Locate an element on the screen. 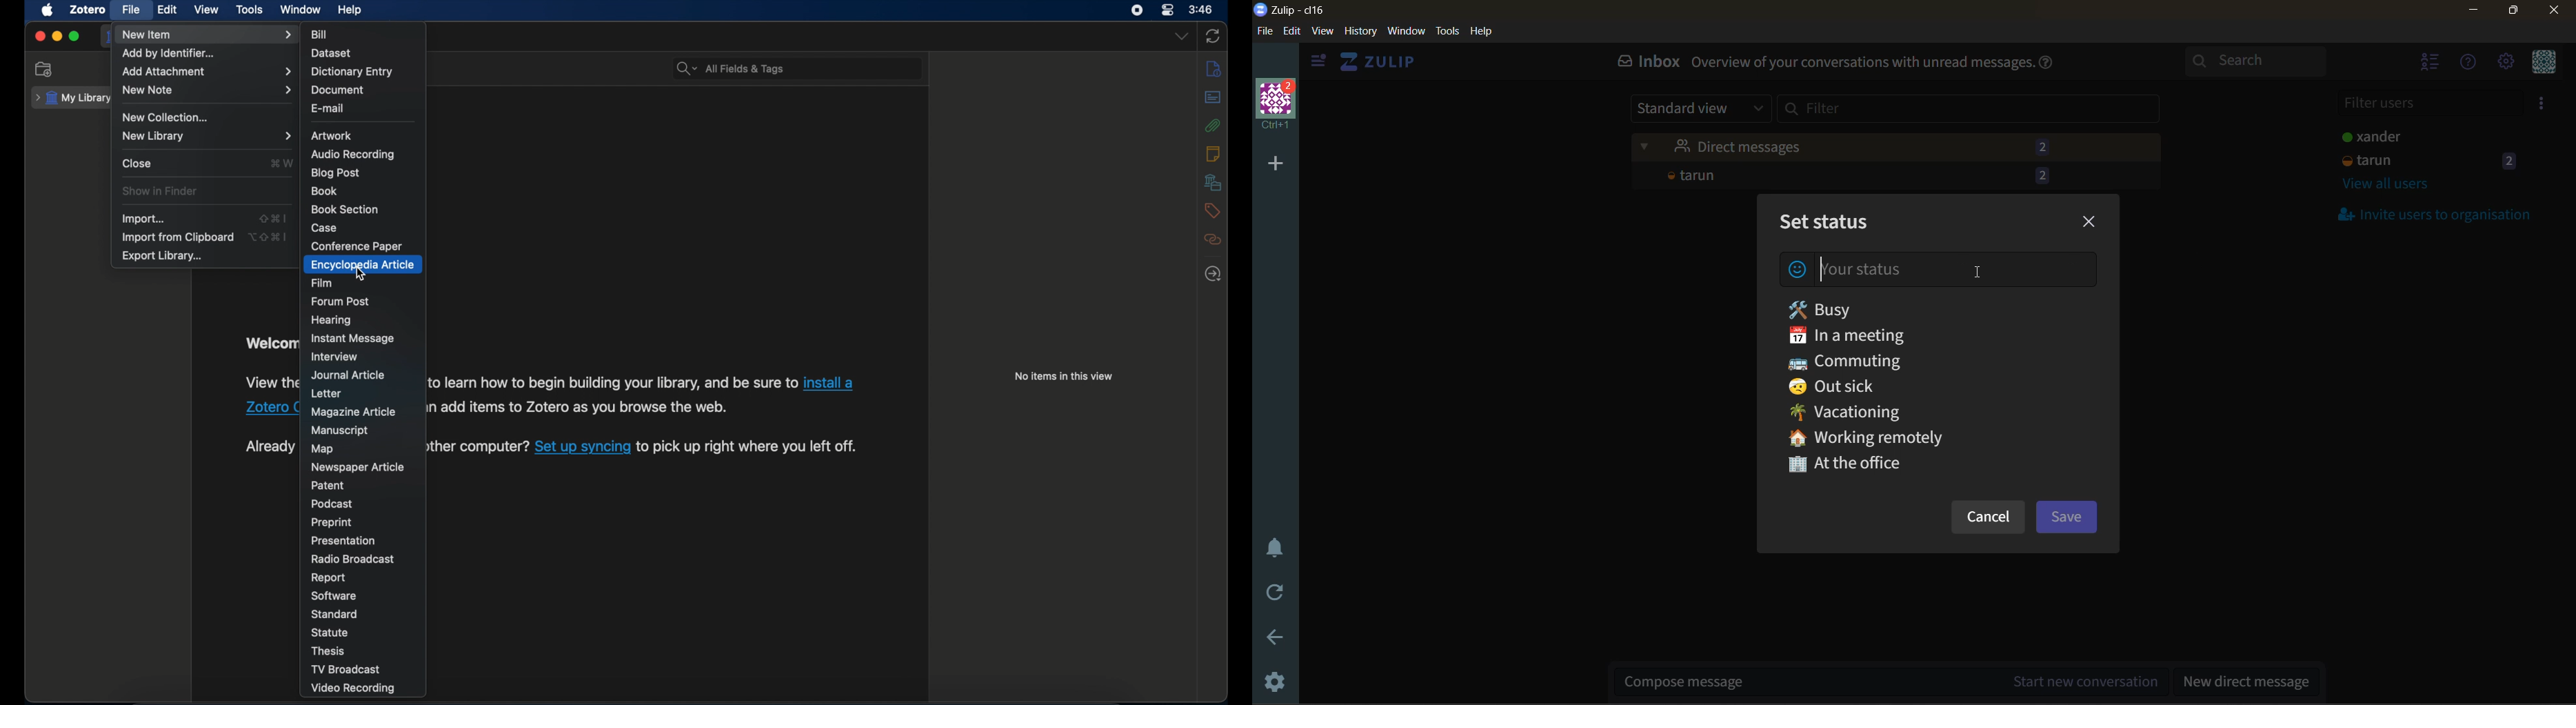 This screenshot has width=2576, height=728. sync is located at coordinates (1212, 37).